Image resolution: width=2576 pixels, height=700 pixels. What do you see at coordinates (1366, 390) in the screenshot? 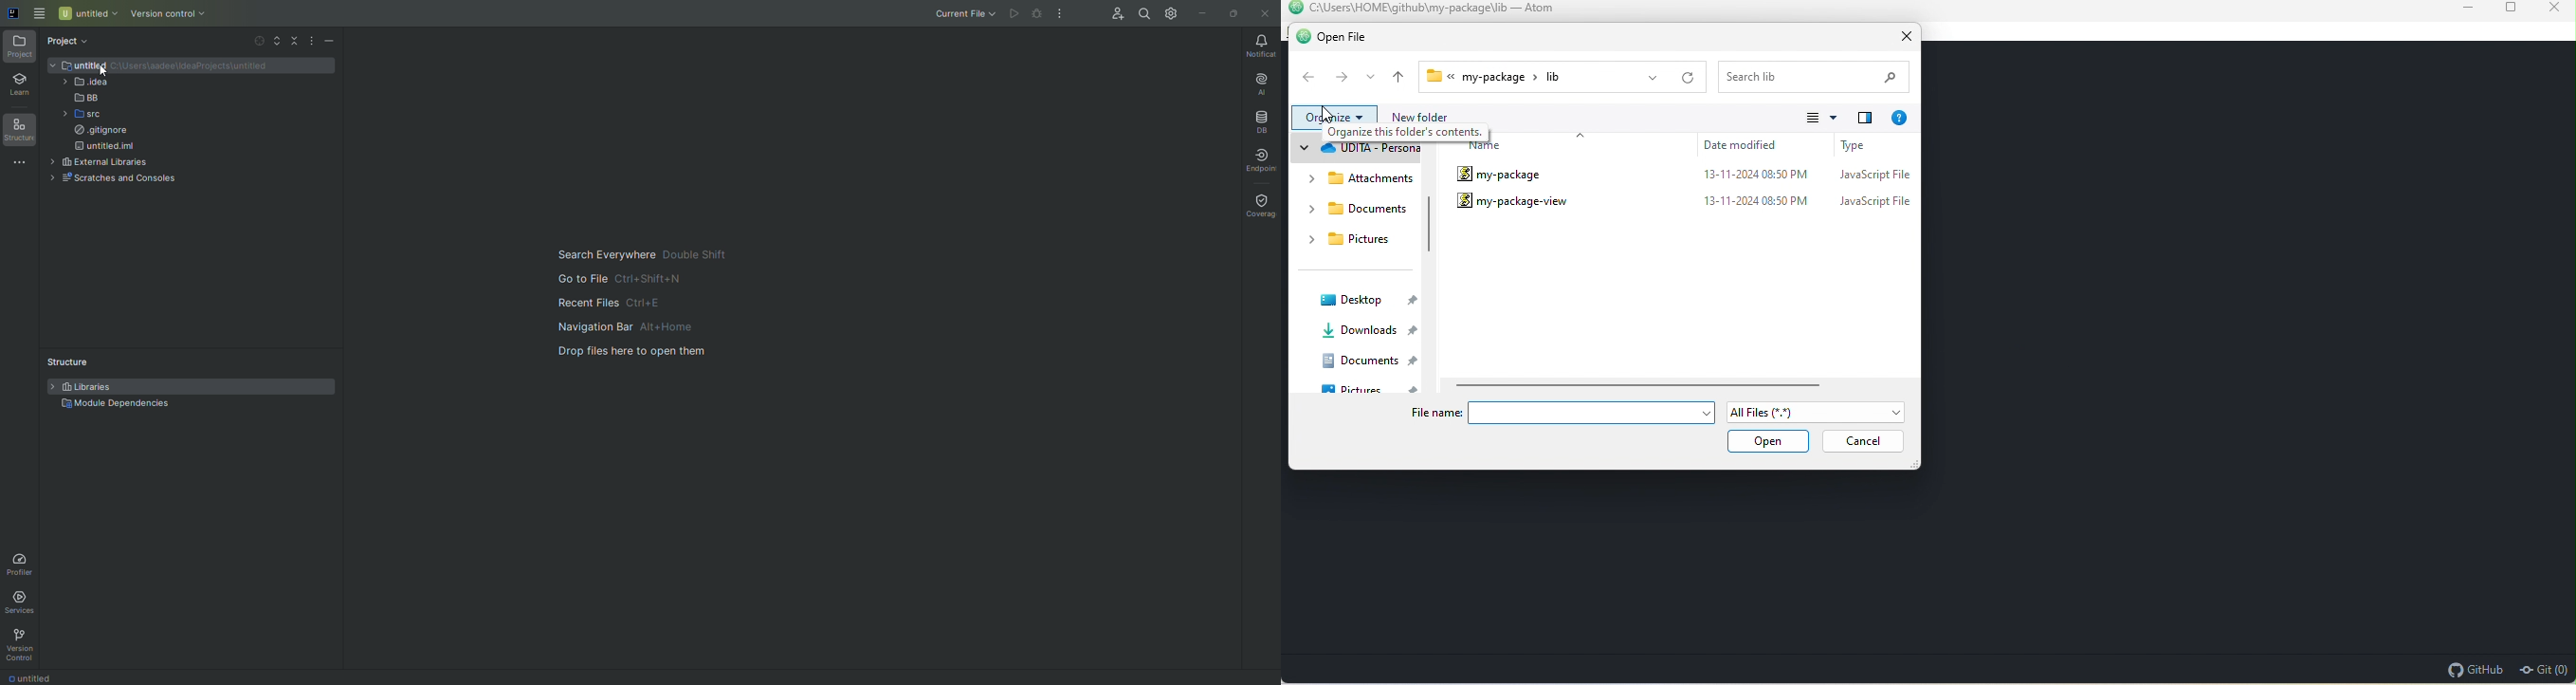
I see `picture` at bounding box center [1366, 390].